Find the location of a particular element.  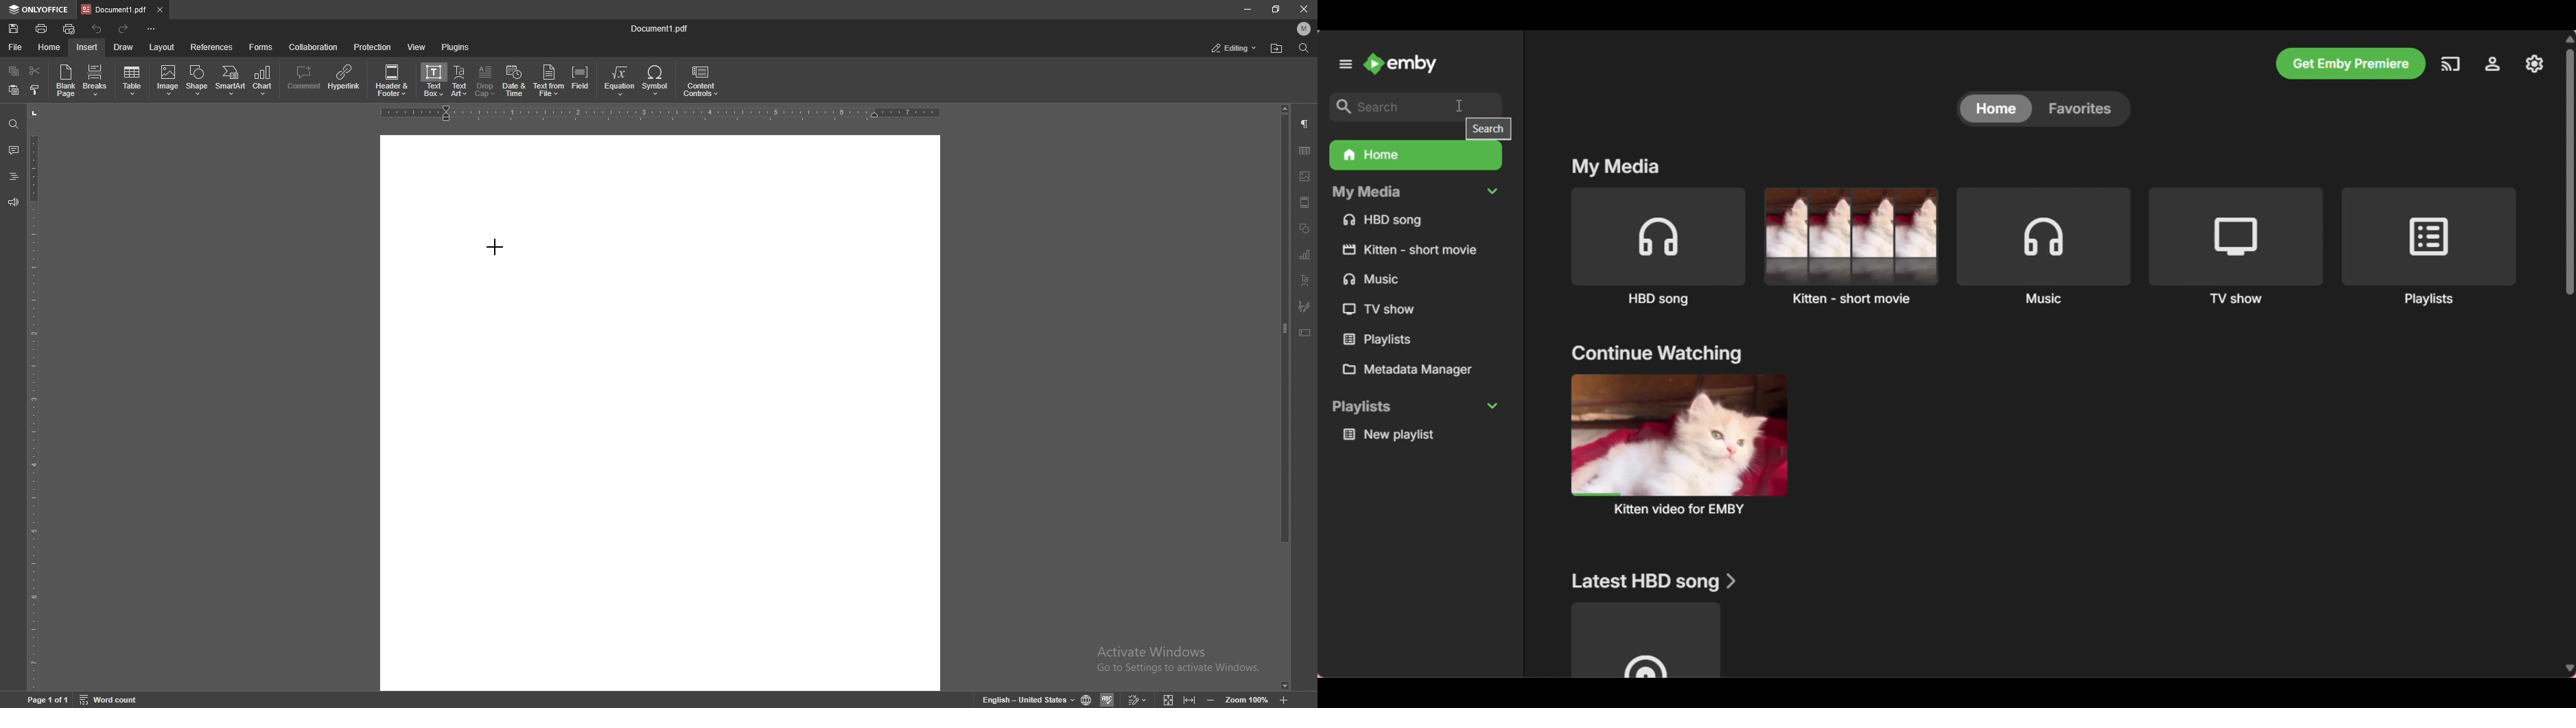

chart is located at coordinates (265, 80).